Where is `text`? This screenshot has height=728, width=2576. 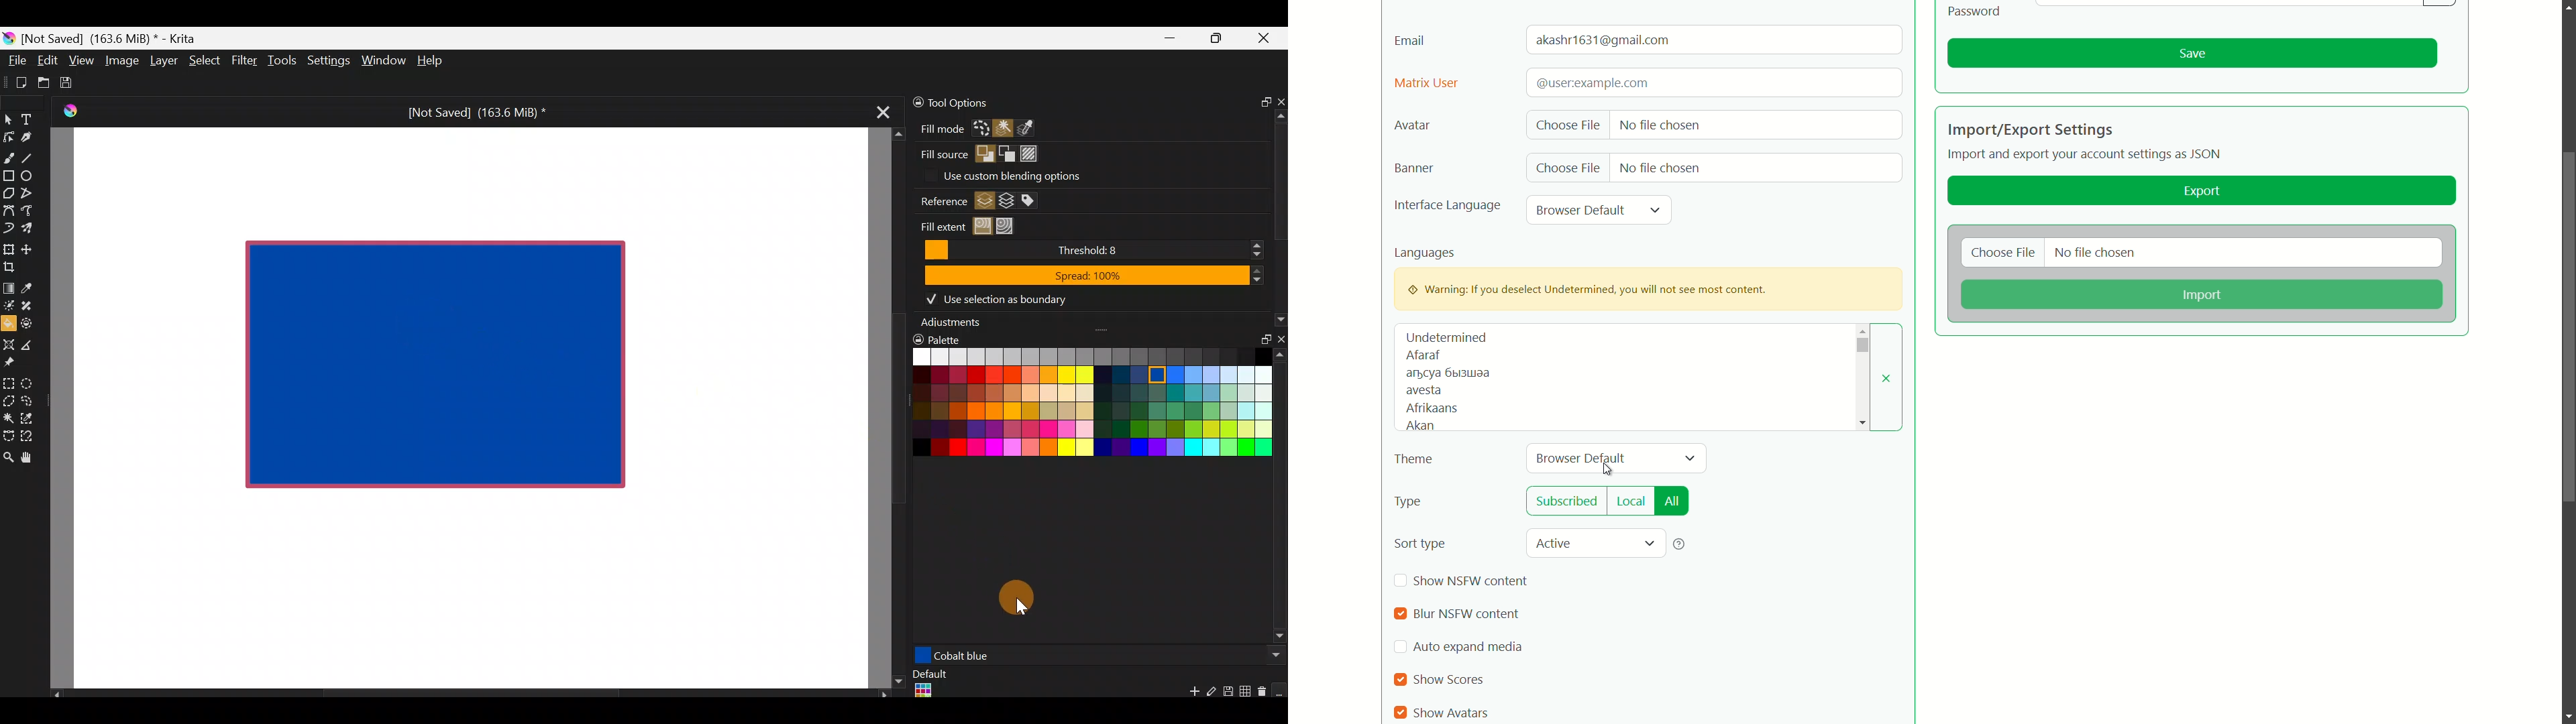 text is located at coordinates (1448, 373).